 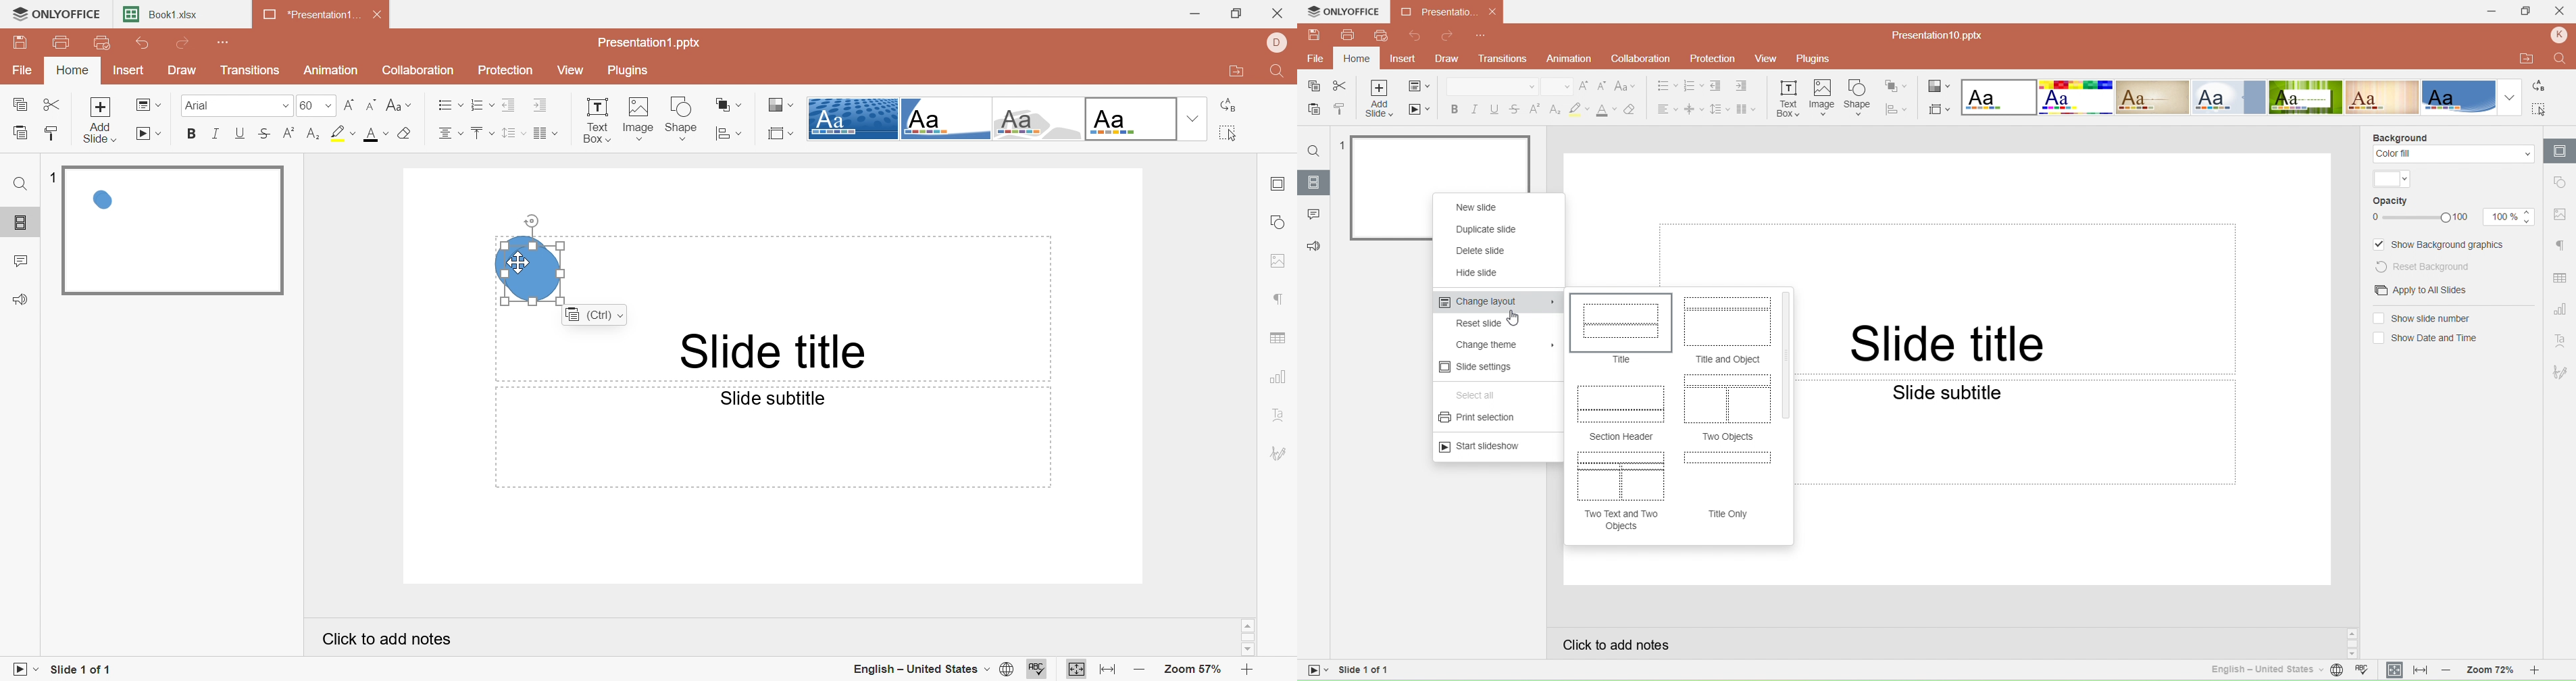 What do you see at coordinates (728, 103) in the screenshot?
I see `Arrange shape` at bounding box center [728, 103].